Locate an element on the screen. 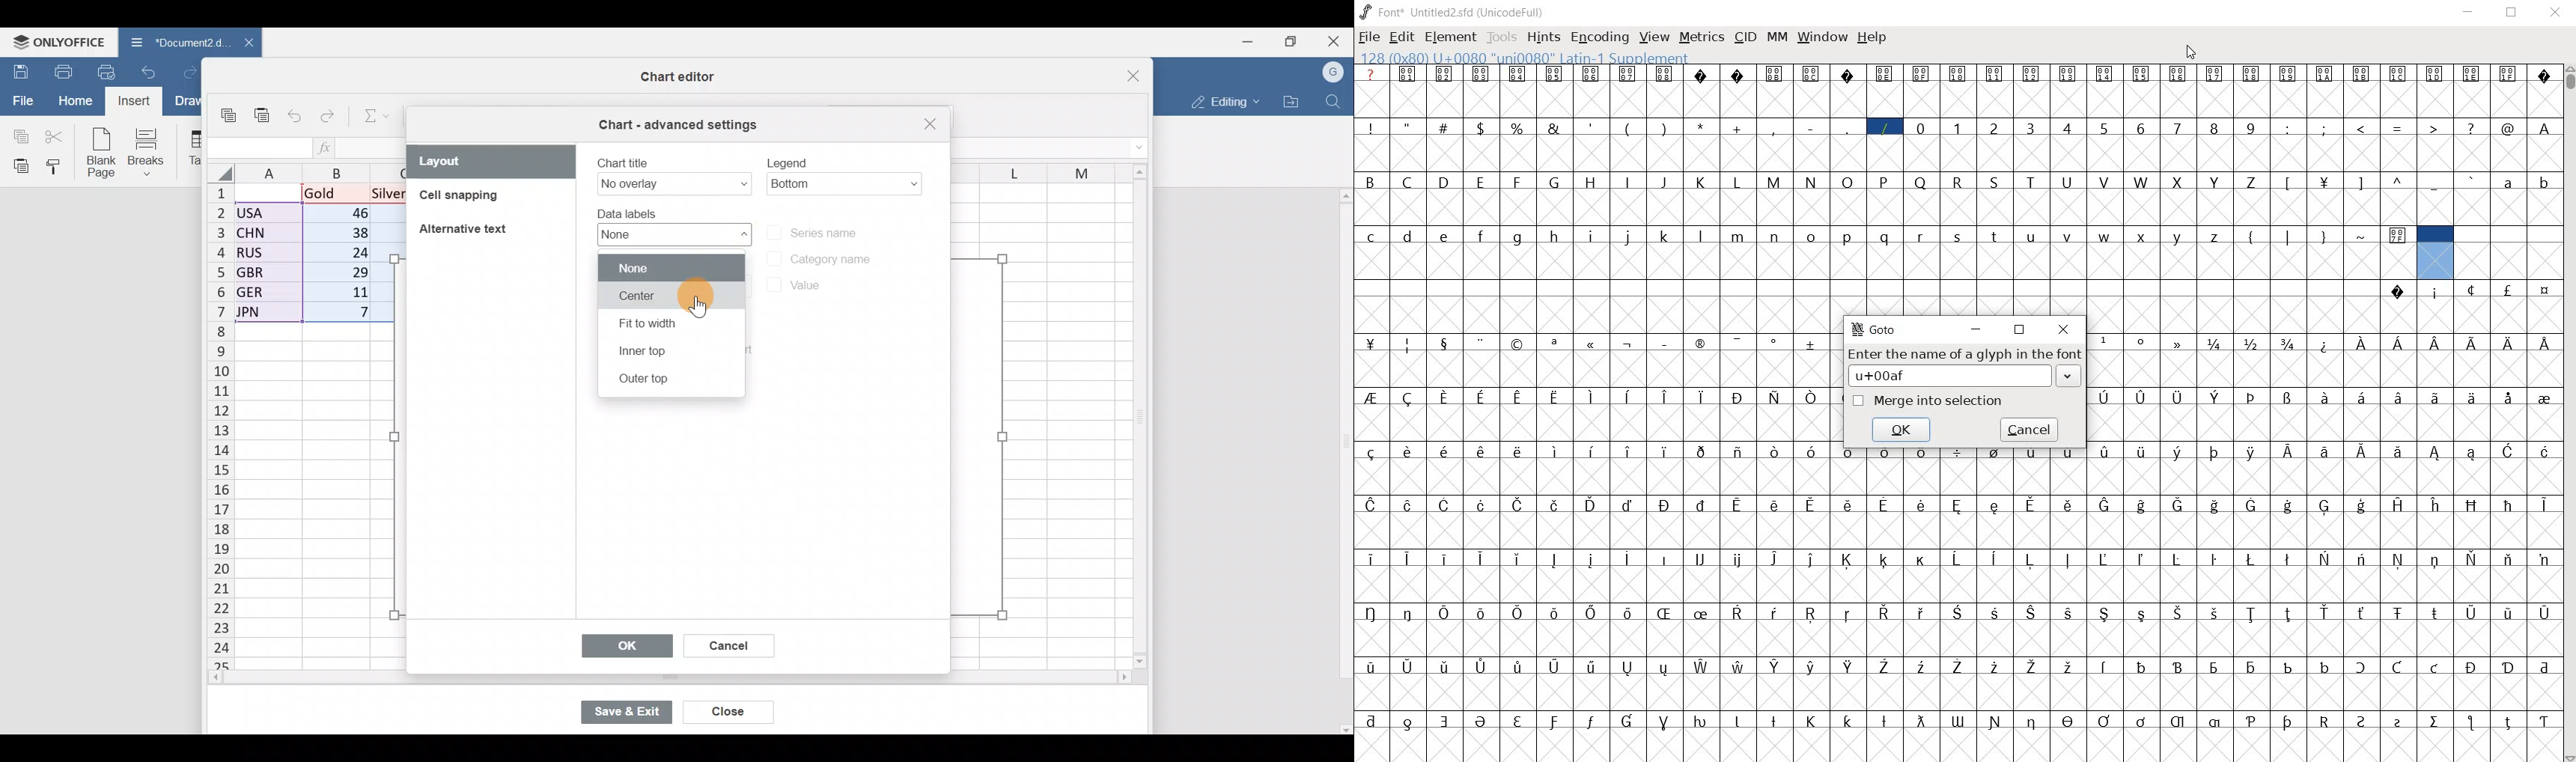  Symbol is located at coordinates (2033, 665).